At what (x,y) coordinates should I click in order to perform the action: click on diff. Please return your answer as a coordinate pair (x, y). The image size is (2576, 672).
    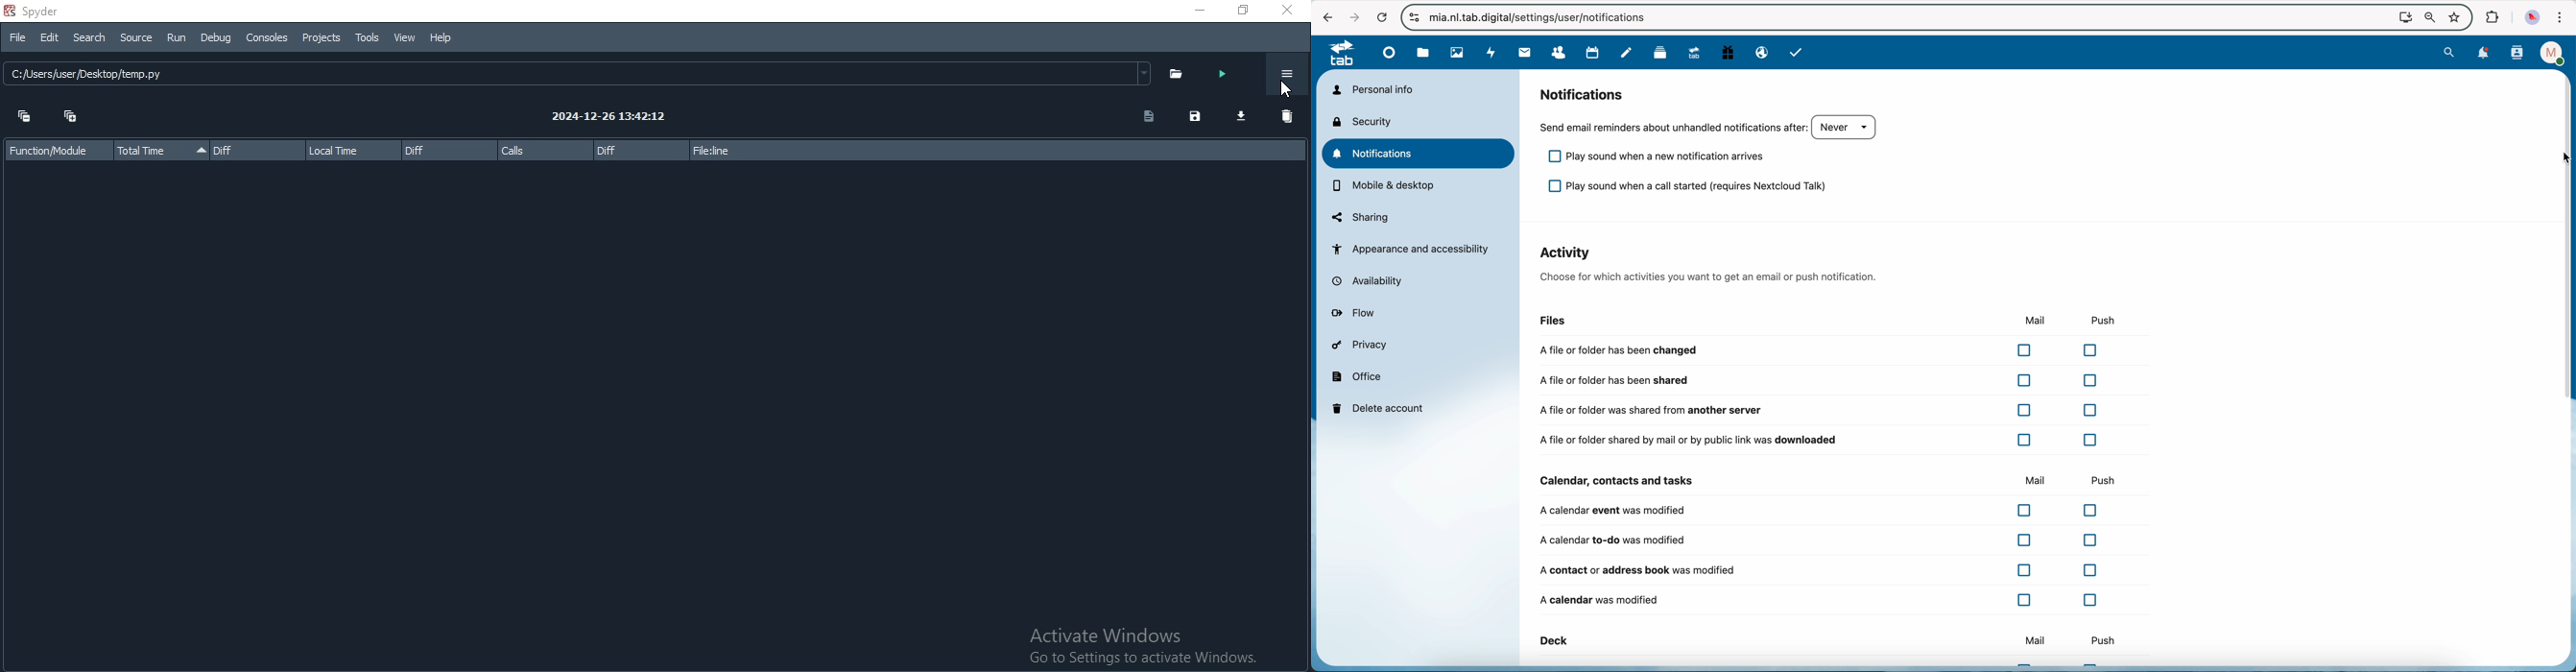
    Looking at the image, I should click on (257, 150).